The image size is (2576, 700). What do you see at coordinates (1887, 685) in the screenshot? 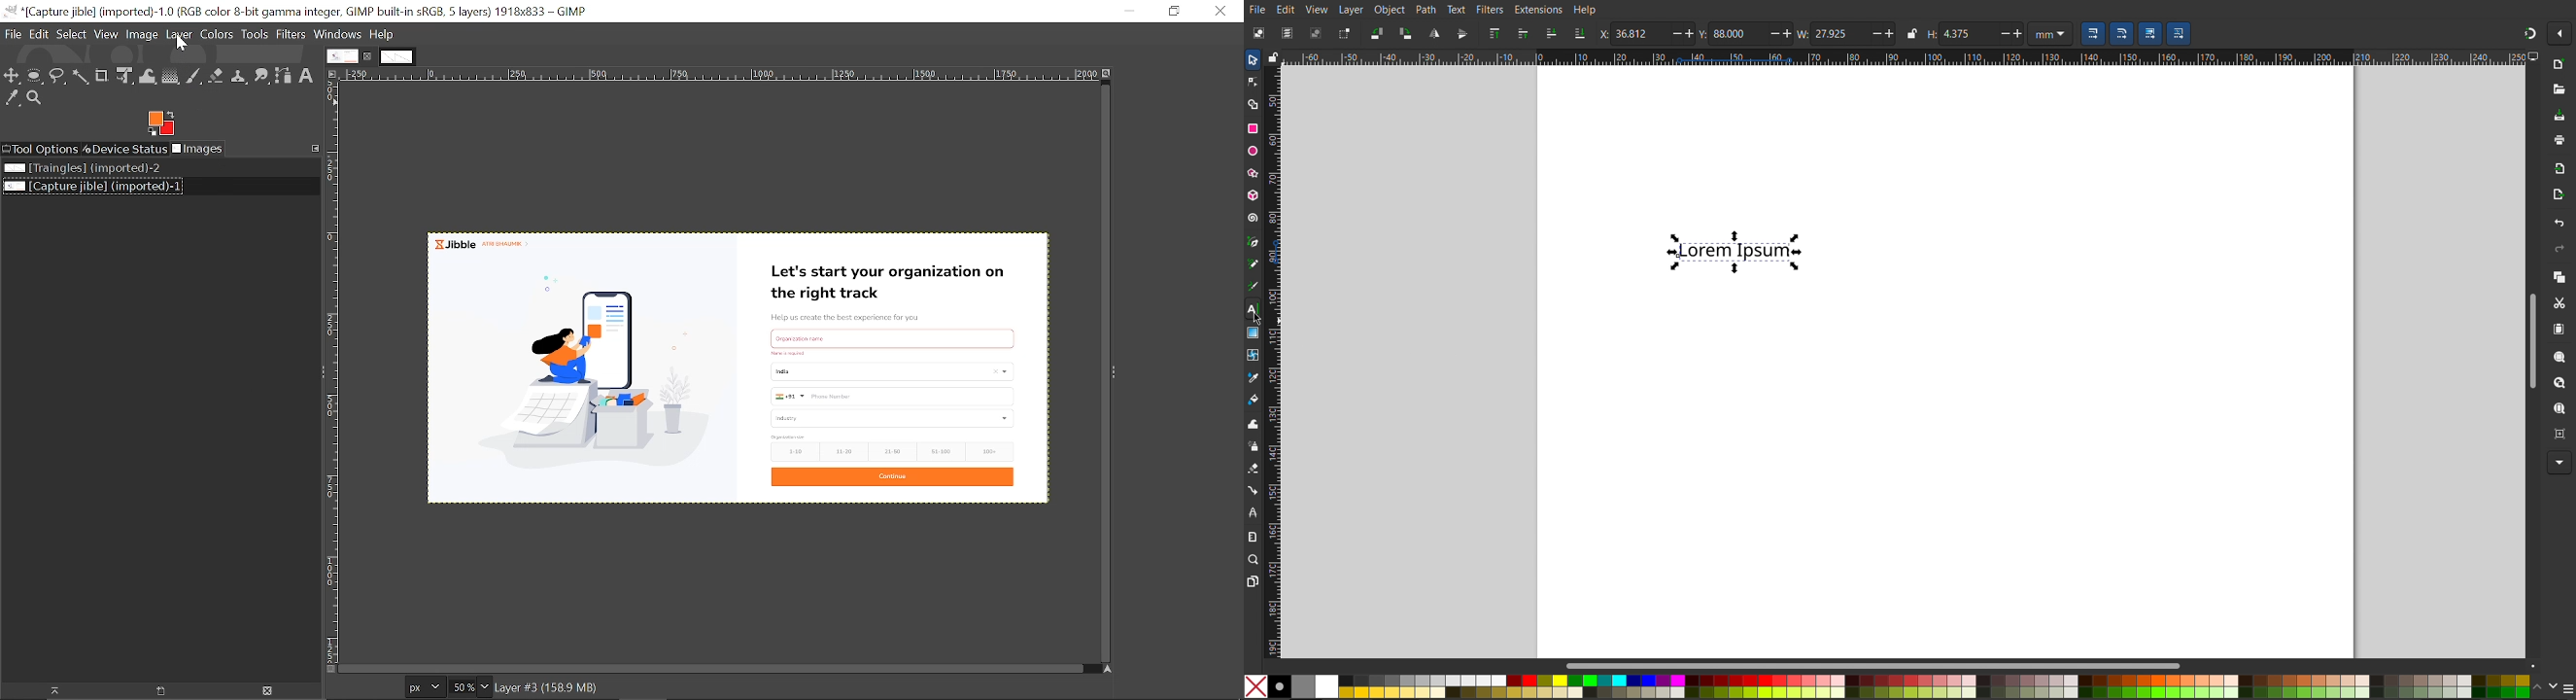
I see `Color` at bounding box center [1887, 685].